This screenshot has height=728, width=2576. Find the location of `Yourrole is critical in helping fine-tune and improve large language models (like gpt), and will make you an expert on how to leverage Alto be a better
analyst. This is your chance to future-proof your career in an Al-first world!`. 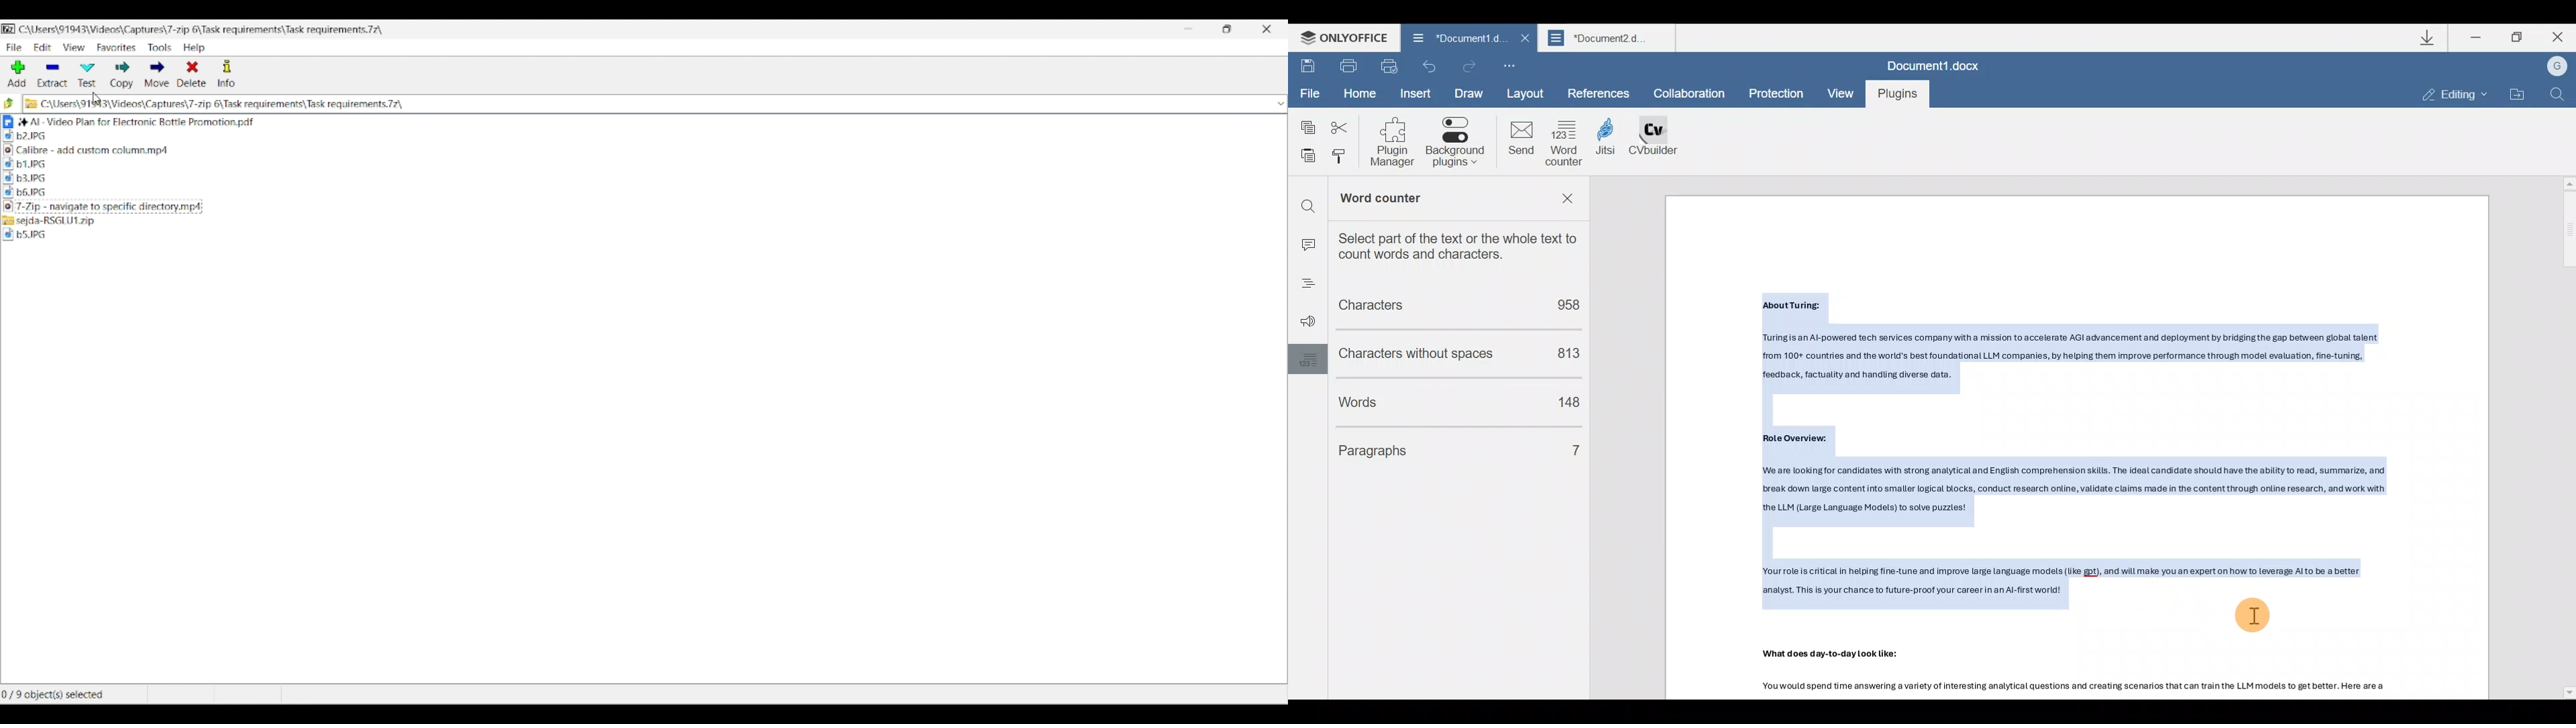

Yourrole is critical in helping fine-tune and improve large language models (like gpt), and will make you an expert on how to leverage Alto be a better
analyst. This is your chance to future-proof your career in an Al-first world! is located at coordinates (2097, 583).